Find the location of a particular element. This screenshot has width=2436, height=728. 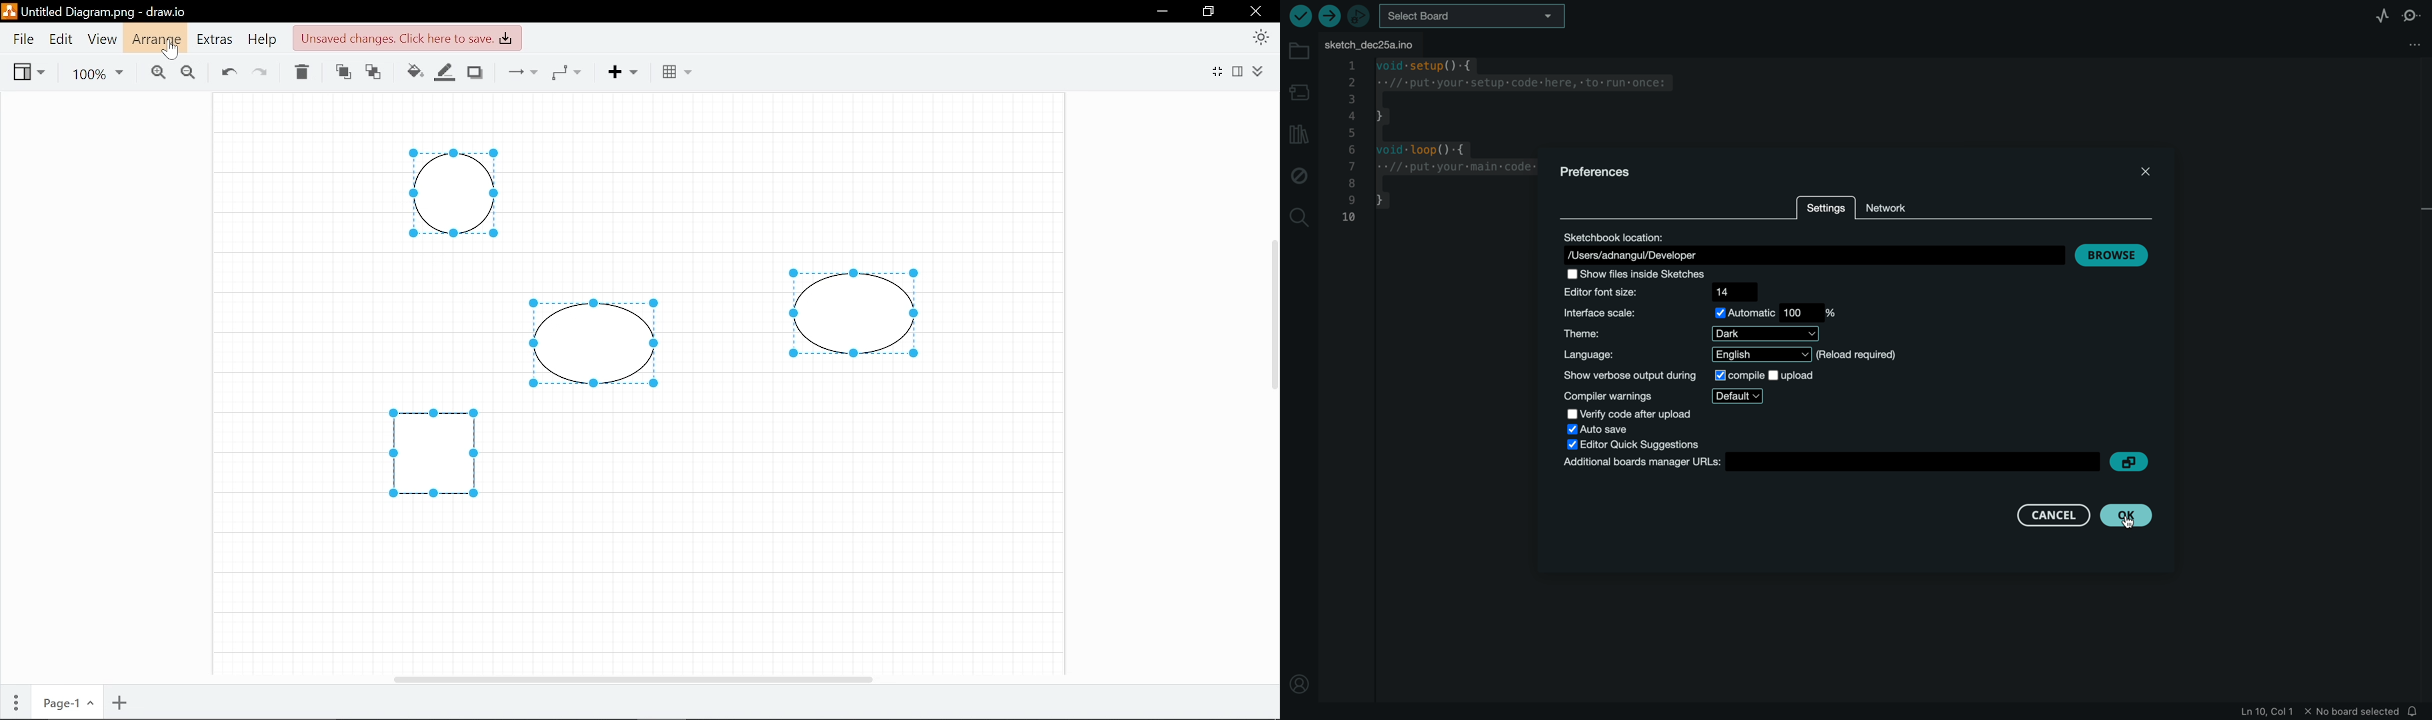

Arrange is located at coordinates (155, 39).